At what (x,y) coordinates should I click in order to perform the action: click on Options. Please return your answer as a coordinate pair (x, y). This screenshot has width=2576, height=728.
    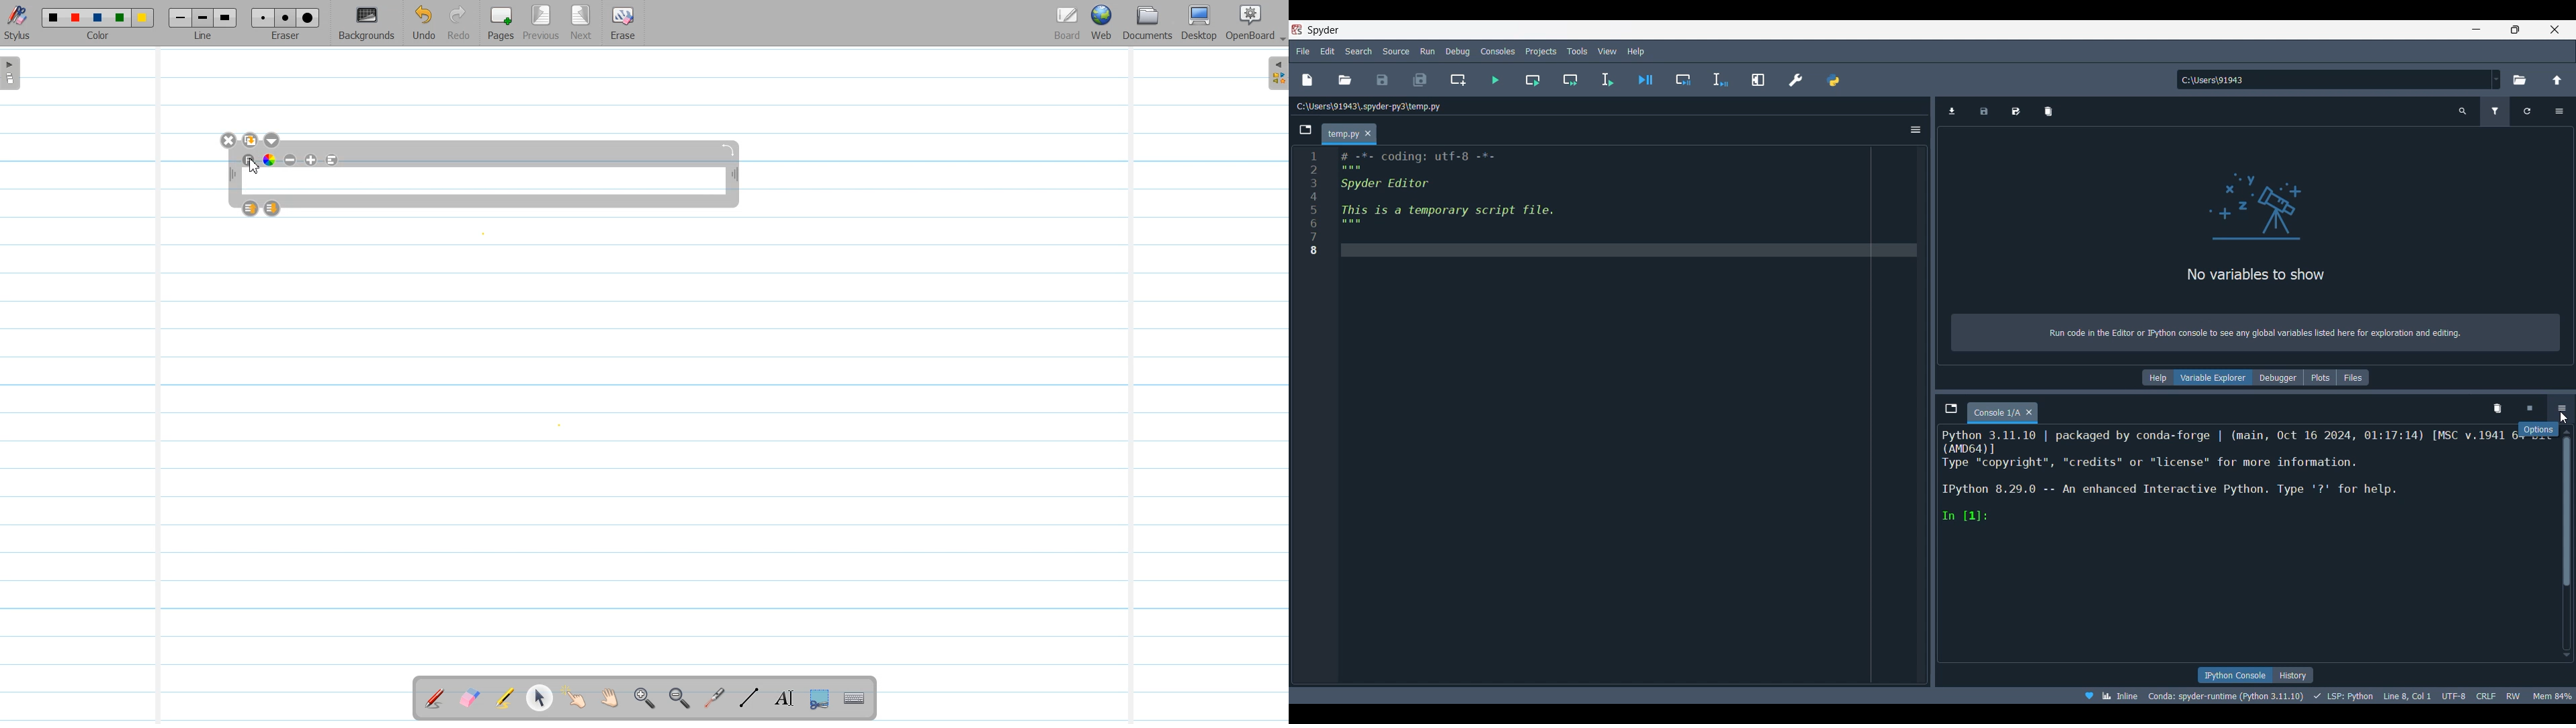
    Looking at the image, I should click on (1916, 129).